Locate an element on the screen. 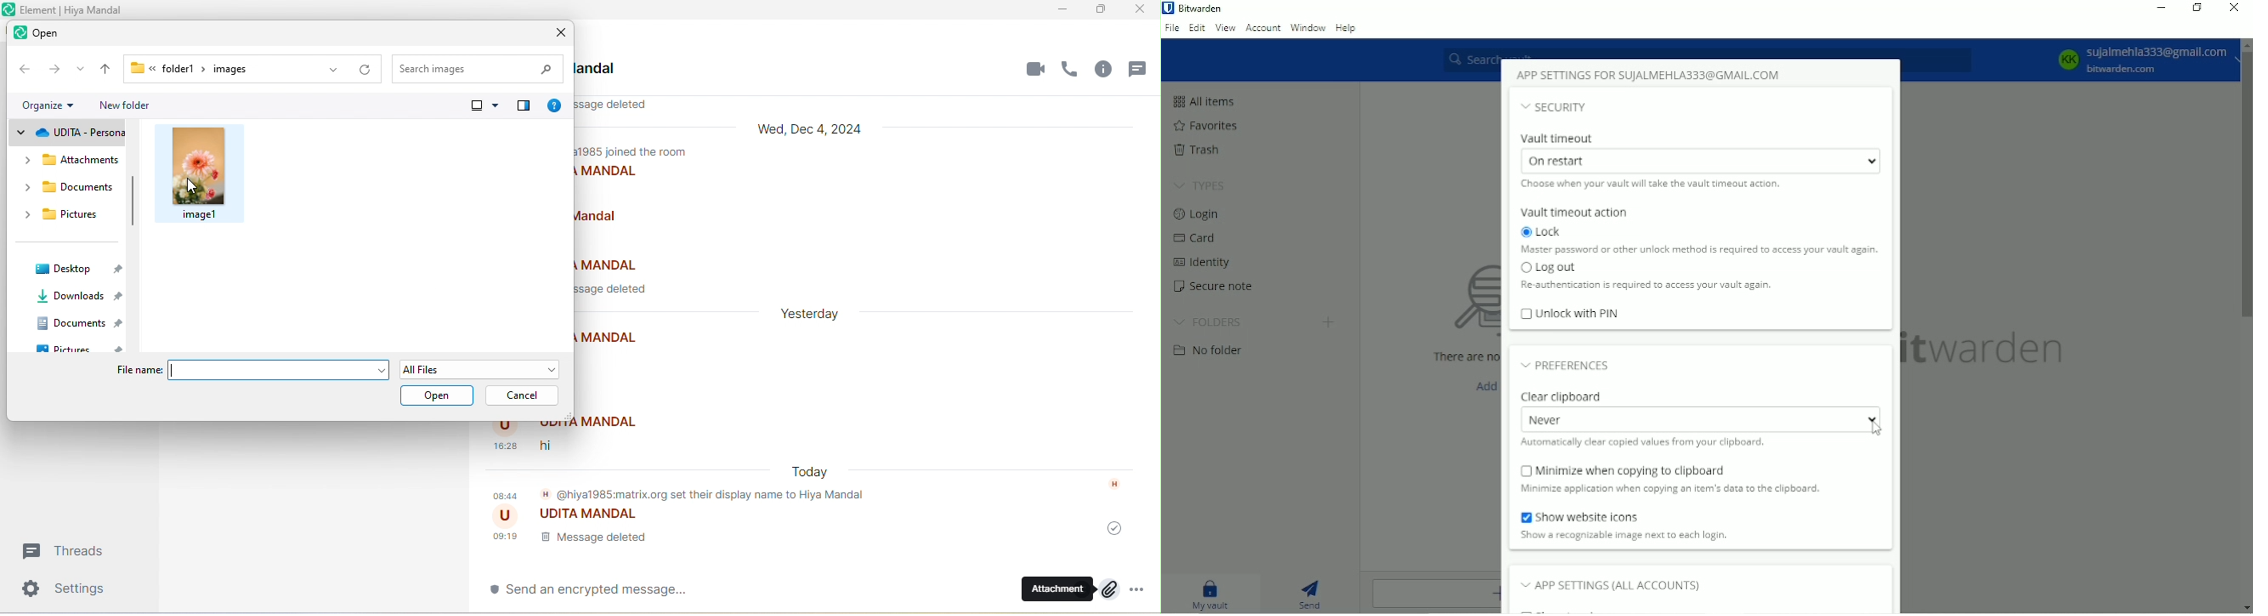  minimize is located at coordinates (1065, 9).